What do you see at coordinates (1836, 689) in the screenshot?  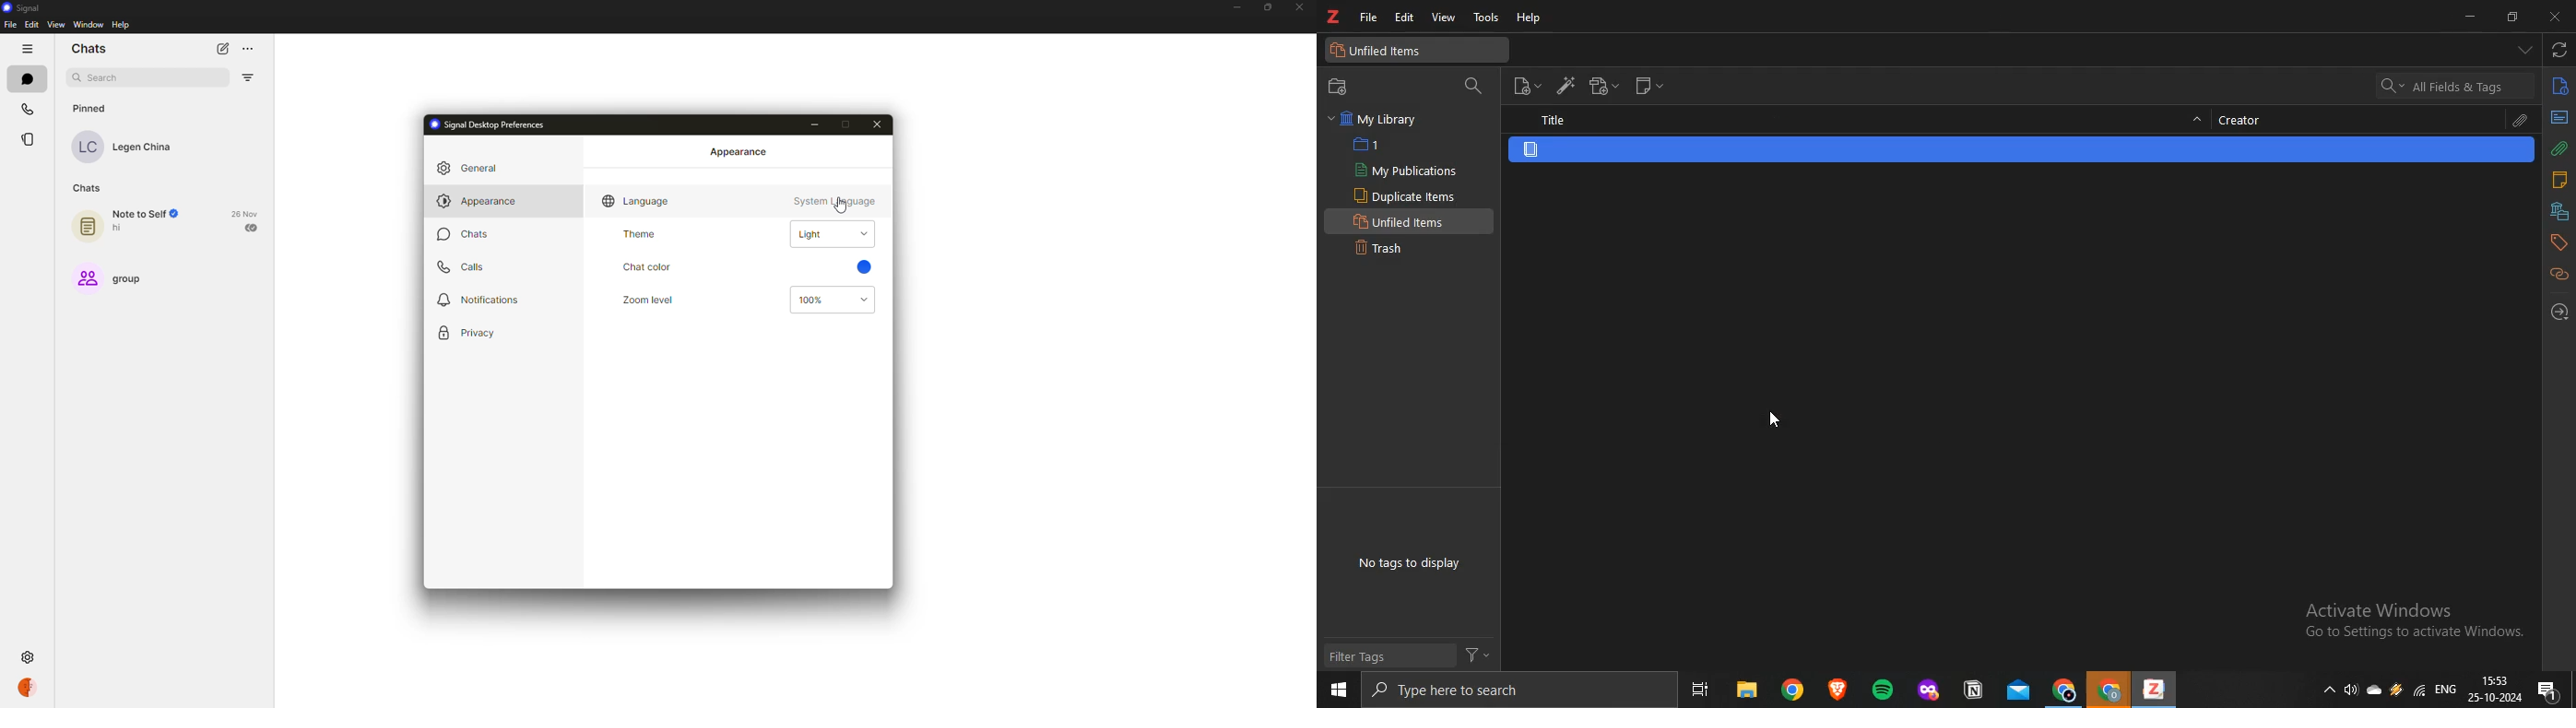 I see `brave` at bounding box center [1836, 689].